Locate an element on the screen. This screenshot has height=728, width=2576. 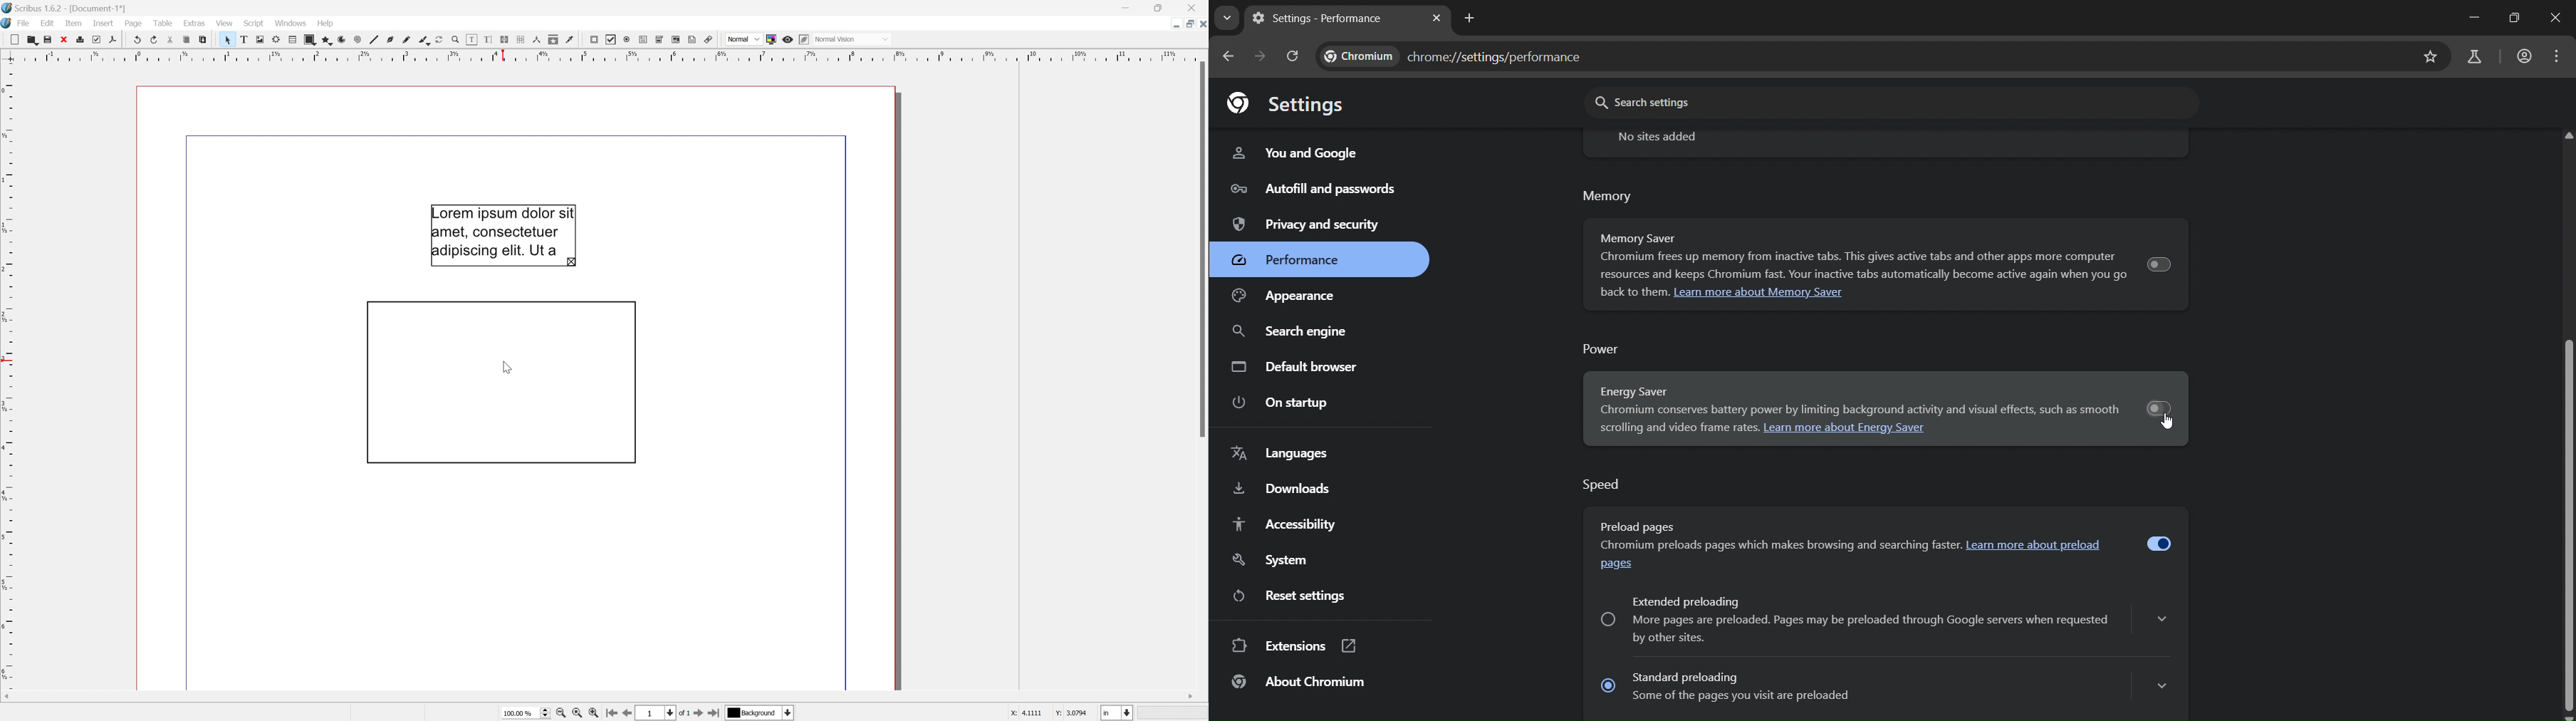
Y: is located at coordinates (1060, 714).